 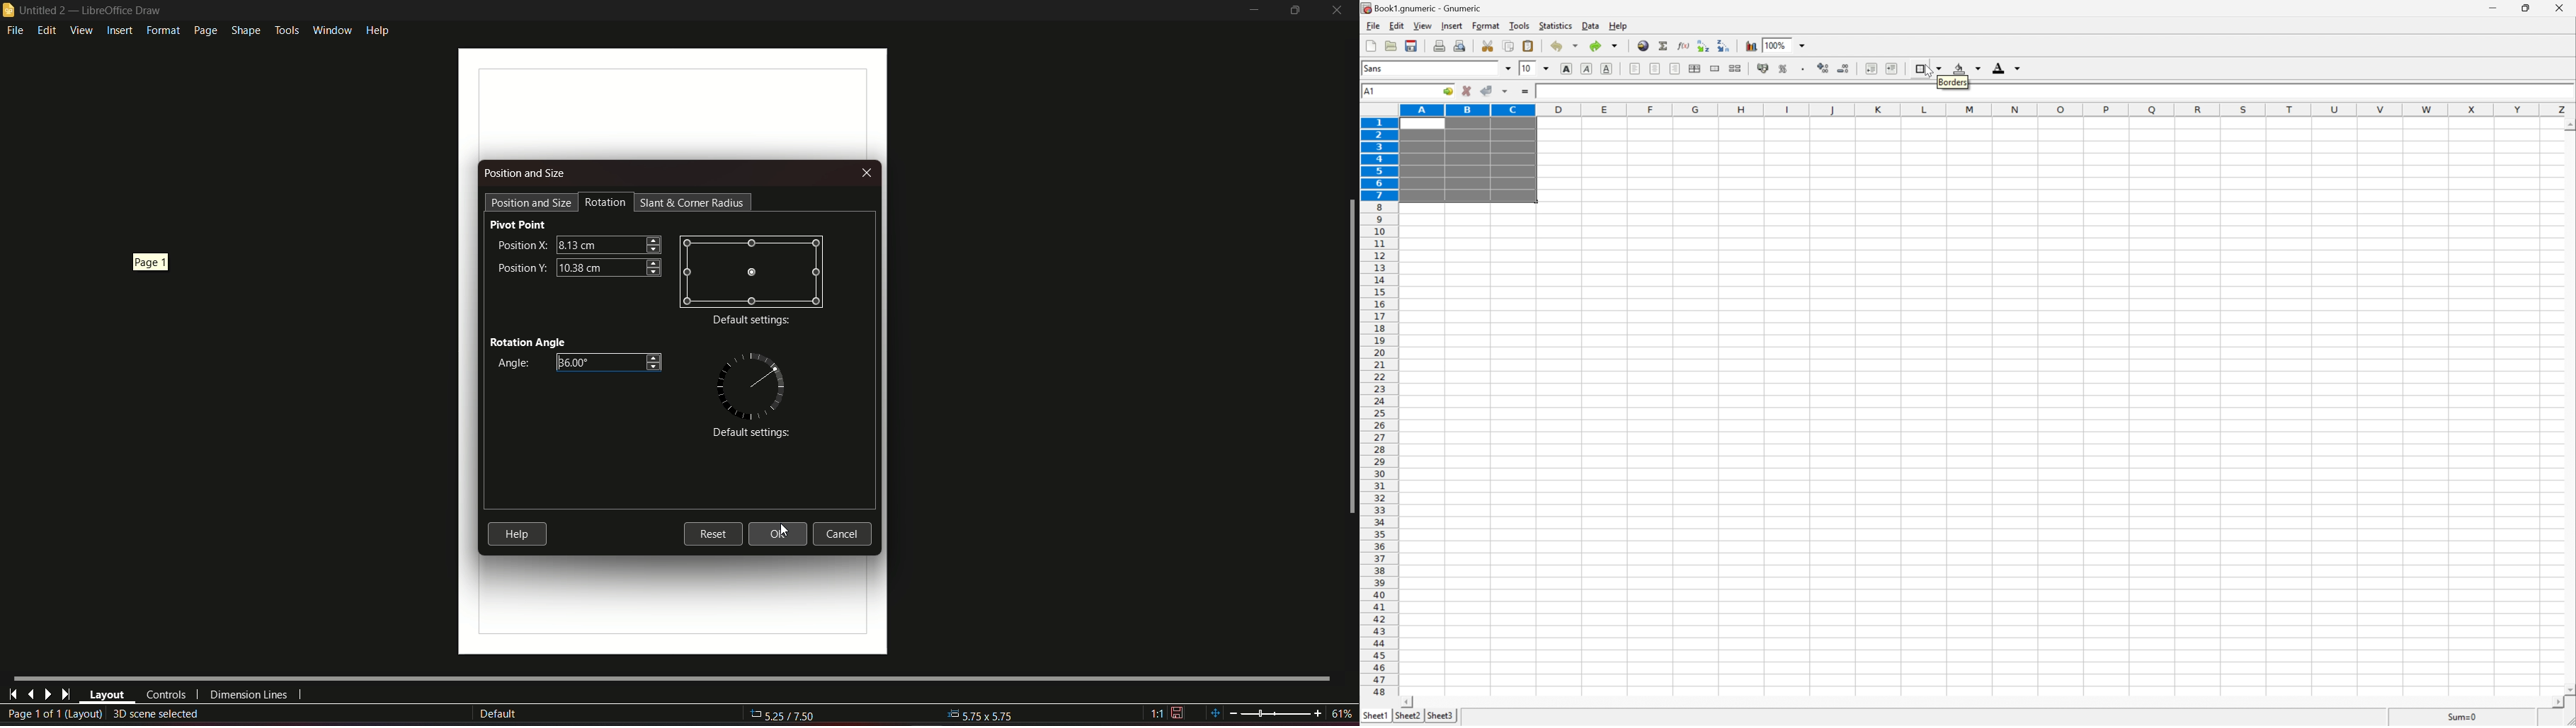 I want to click on sheet3, so click(x=1440, y=717).